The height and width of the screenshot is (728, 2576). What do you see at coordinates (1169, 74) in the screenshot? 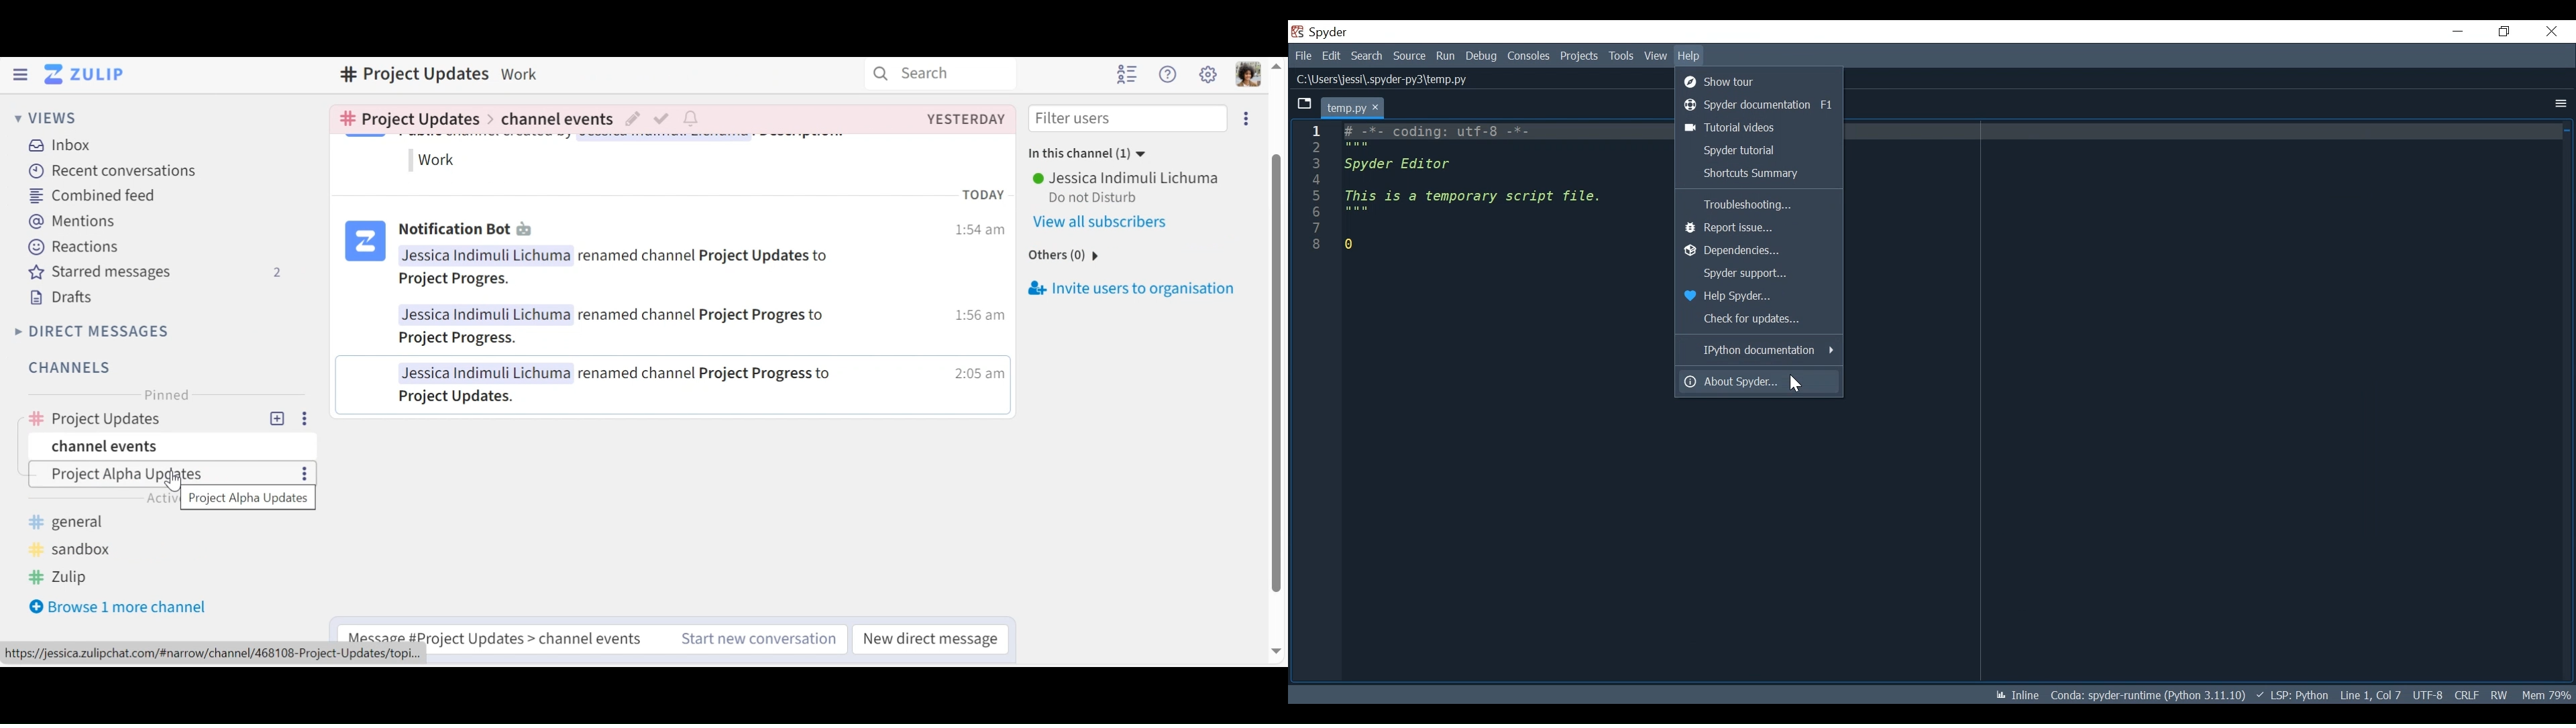
I see `Help Menu` at bounding box center [1169, 74].